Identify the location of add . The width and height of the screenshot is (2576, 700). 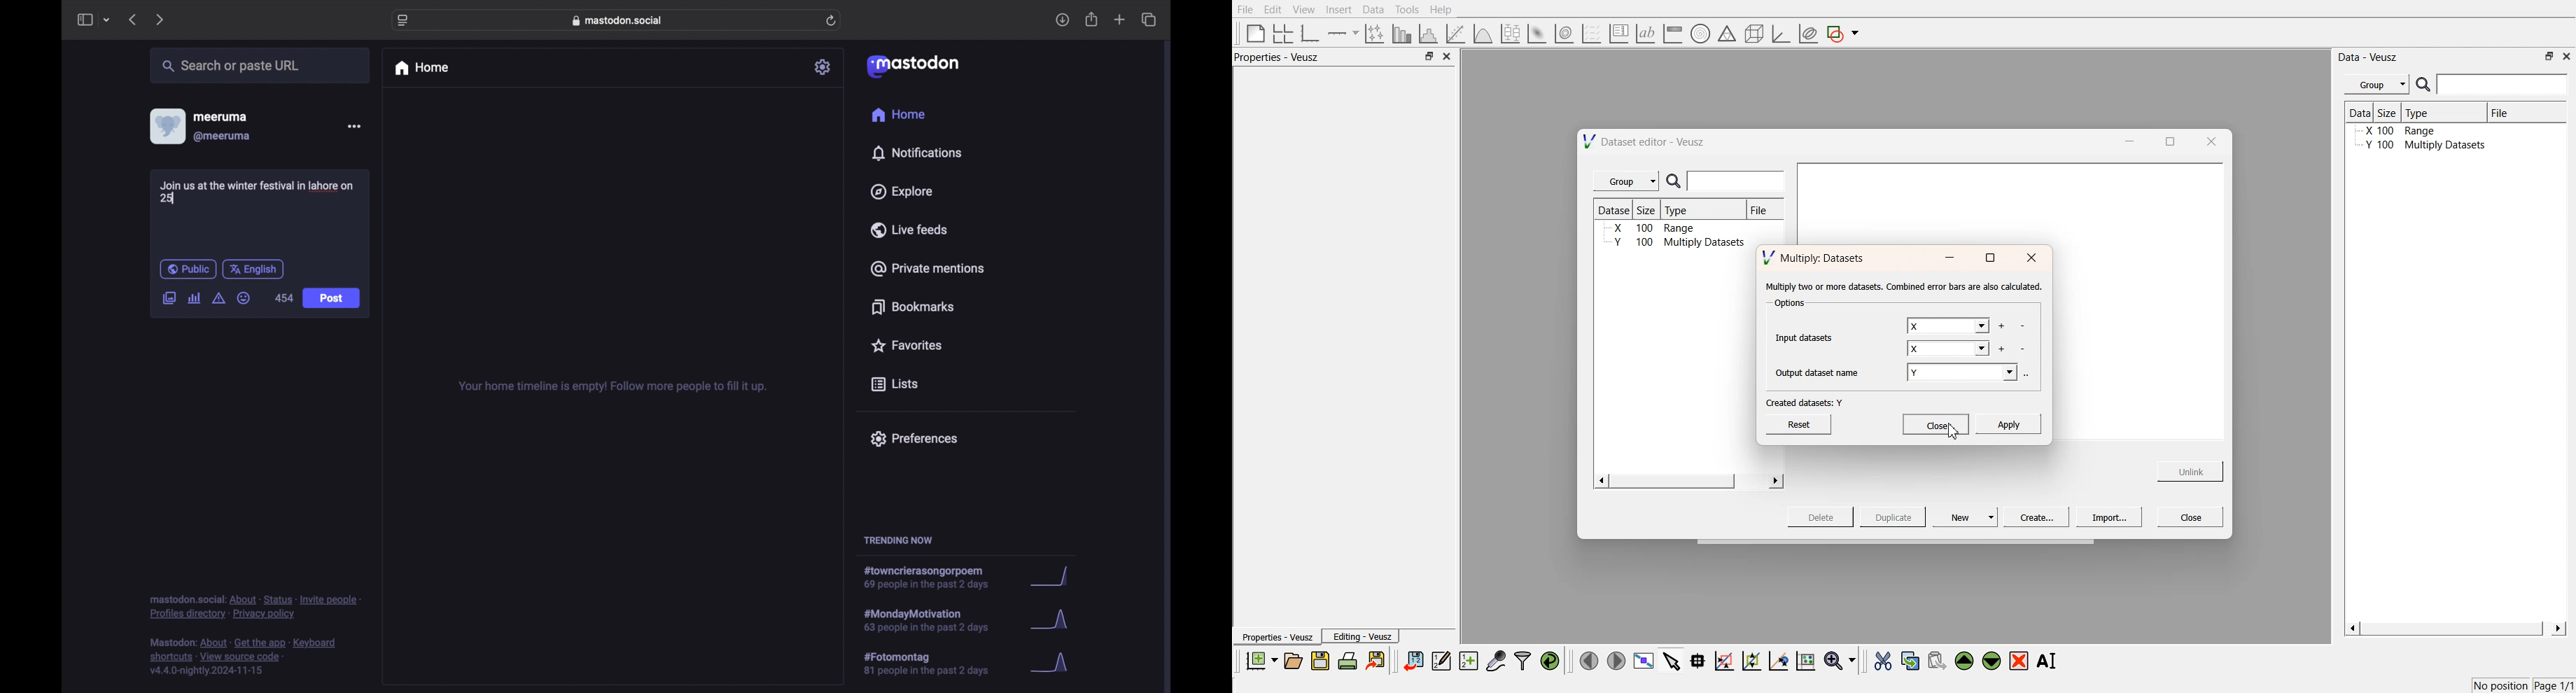
(2001, 349).